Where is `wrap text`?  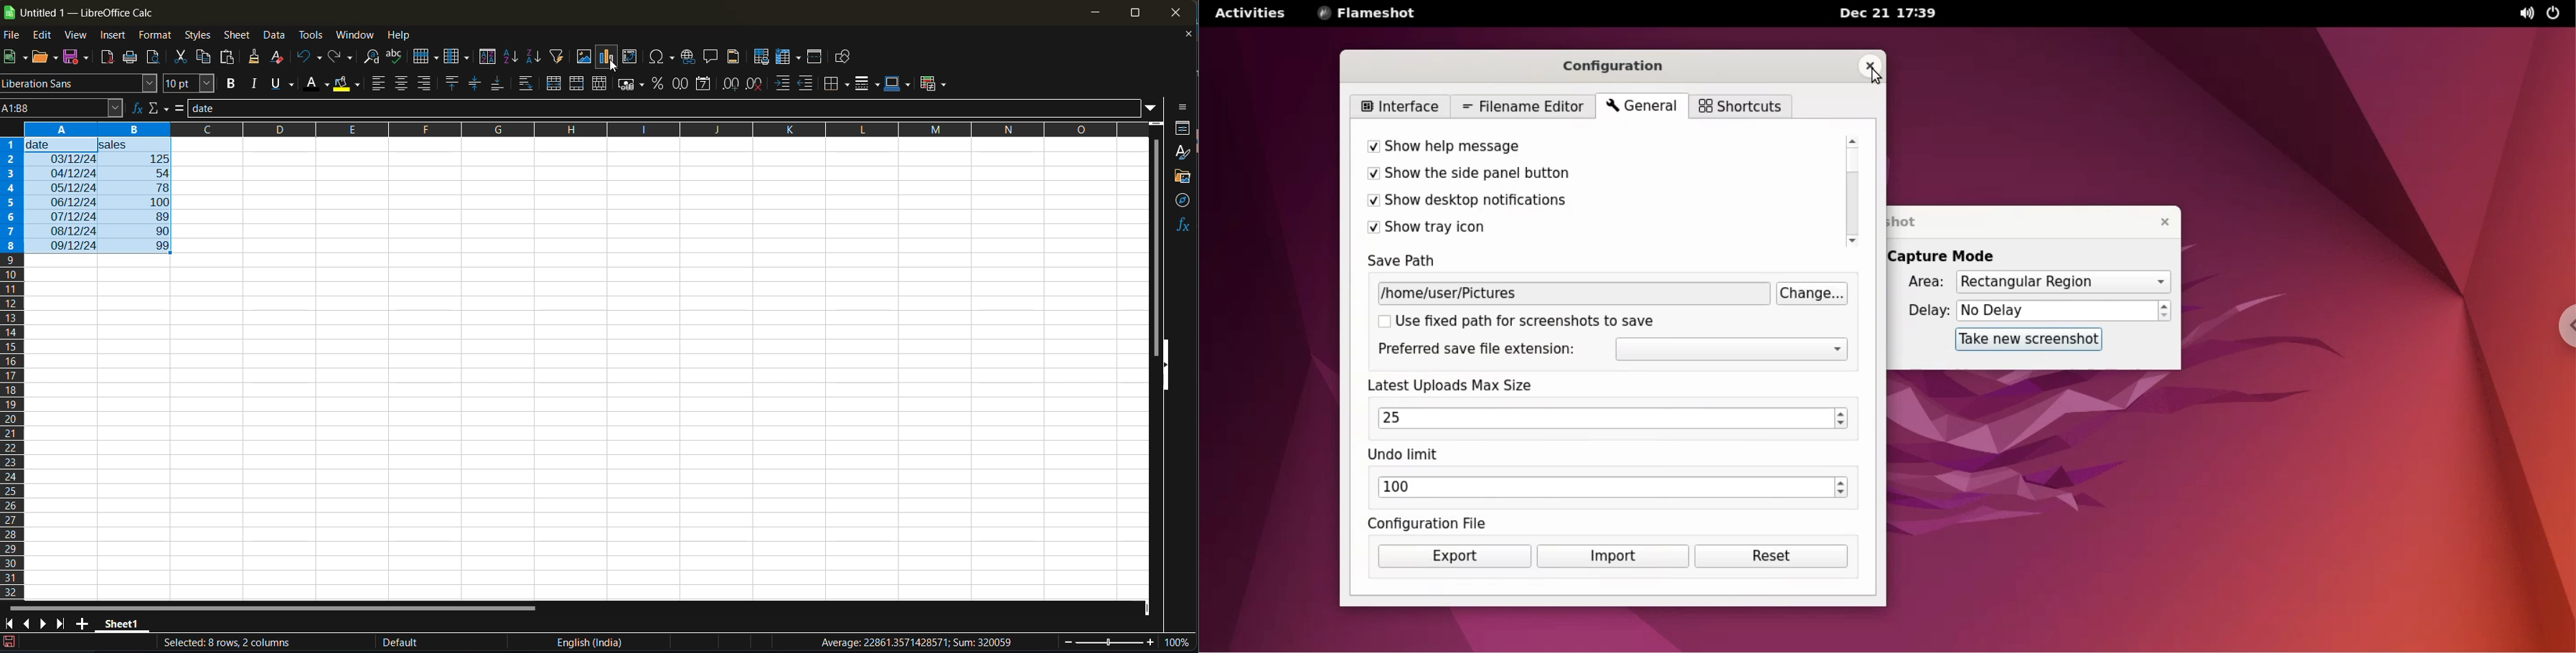
wrap text is located at coordinates (528, 83).